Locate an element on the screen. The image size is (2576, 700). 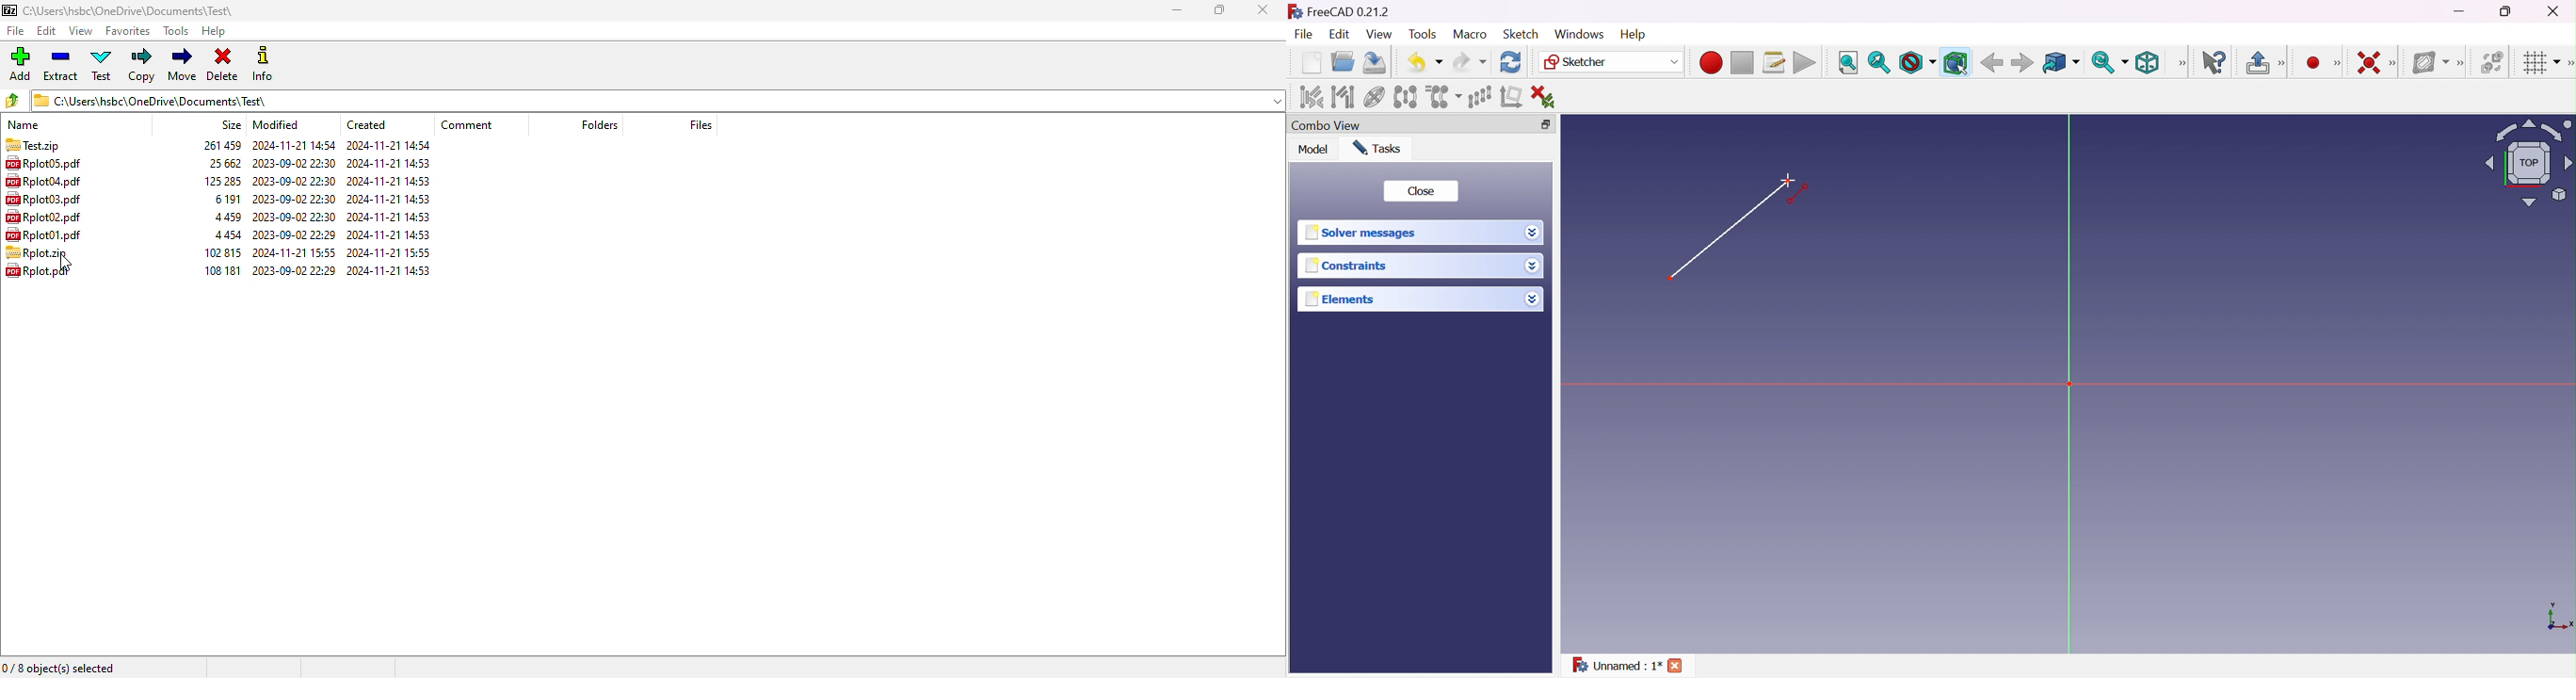
Drop down is located at coordinates (1534, 301).